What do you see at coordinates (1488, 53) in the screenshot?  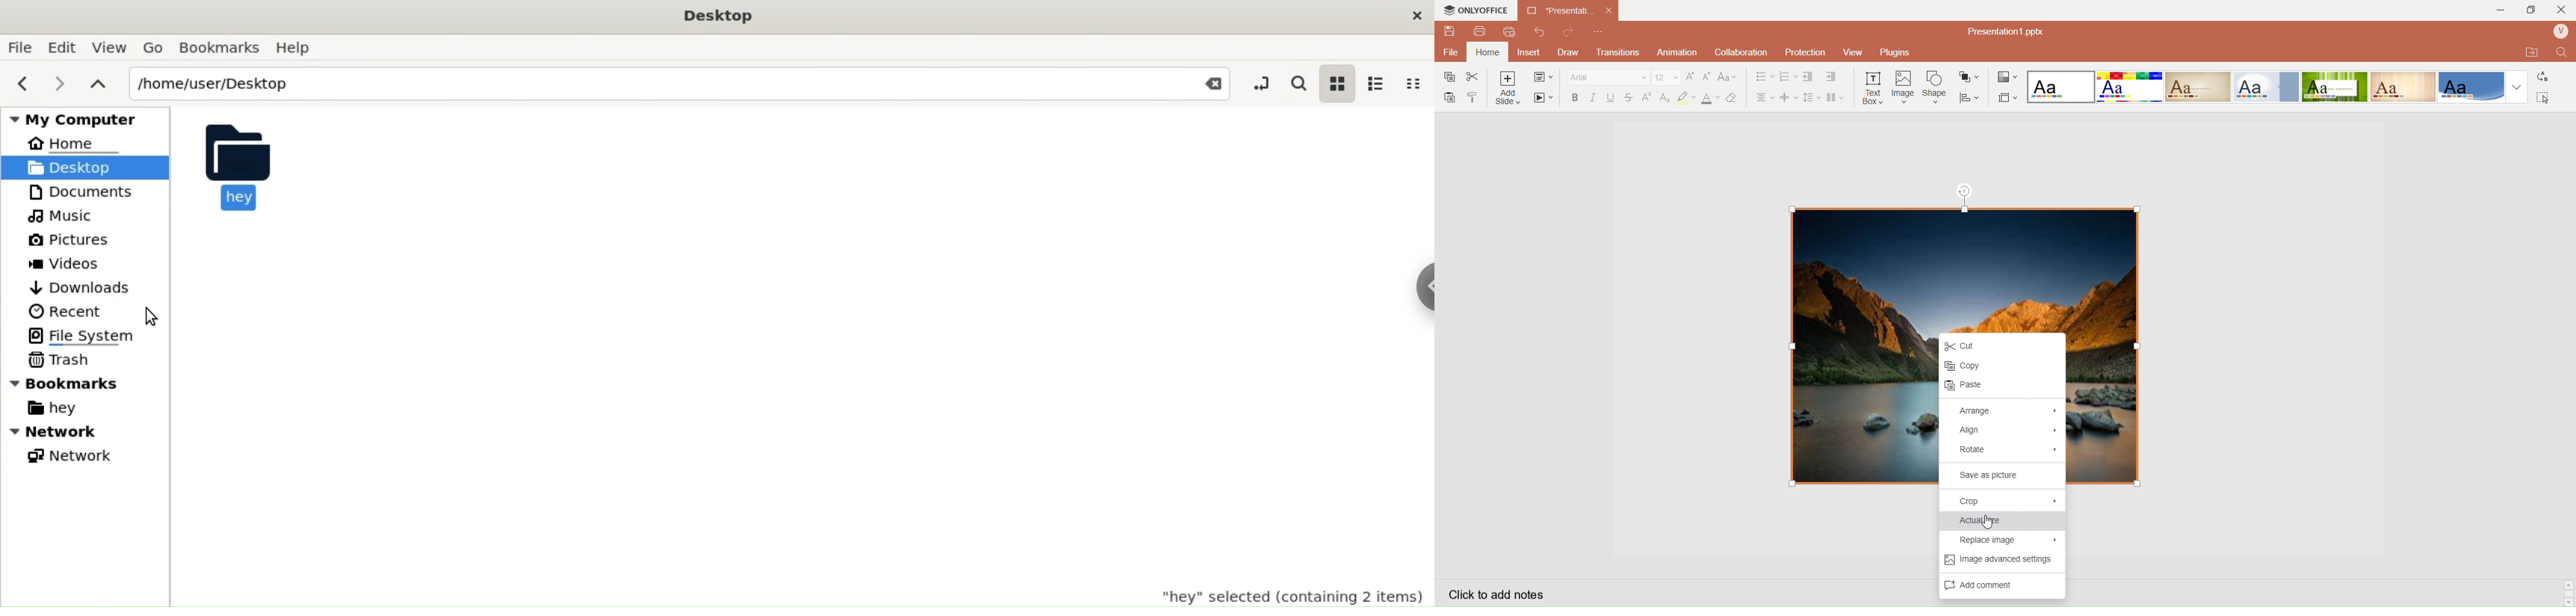 I see `Home` at bounding box center [1488, 53].